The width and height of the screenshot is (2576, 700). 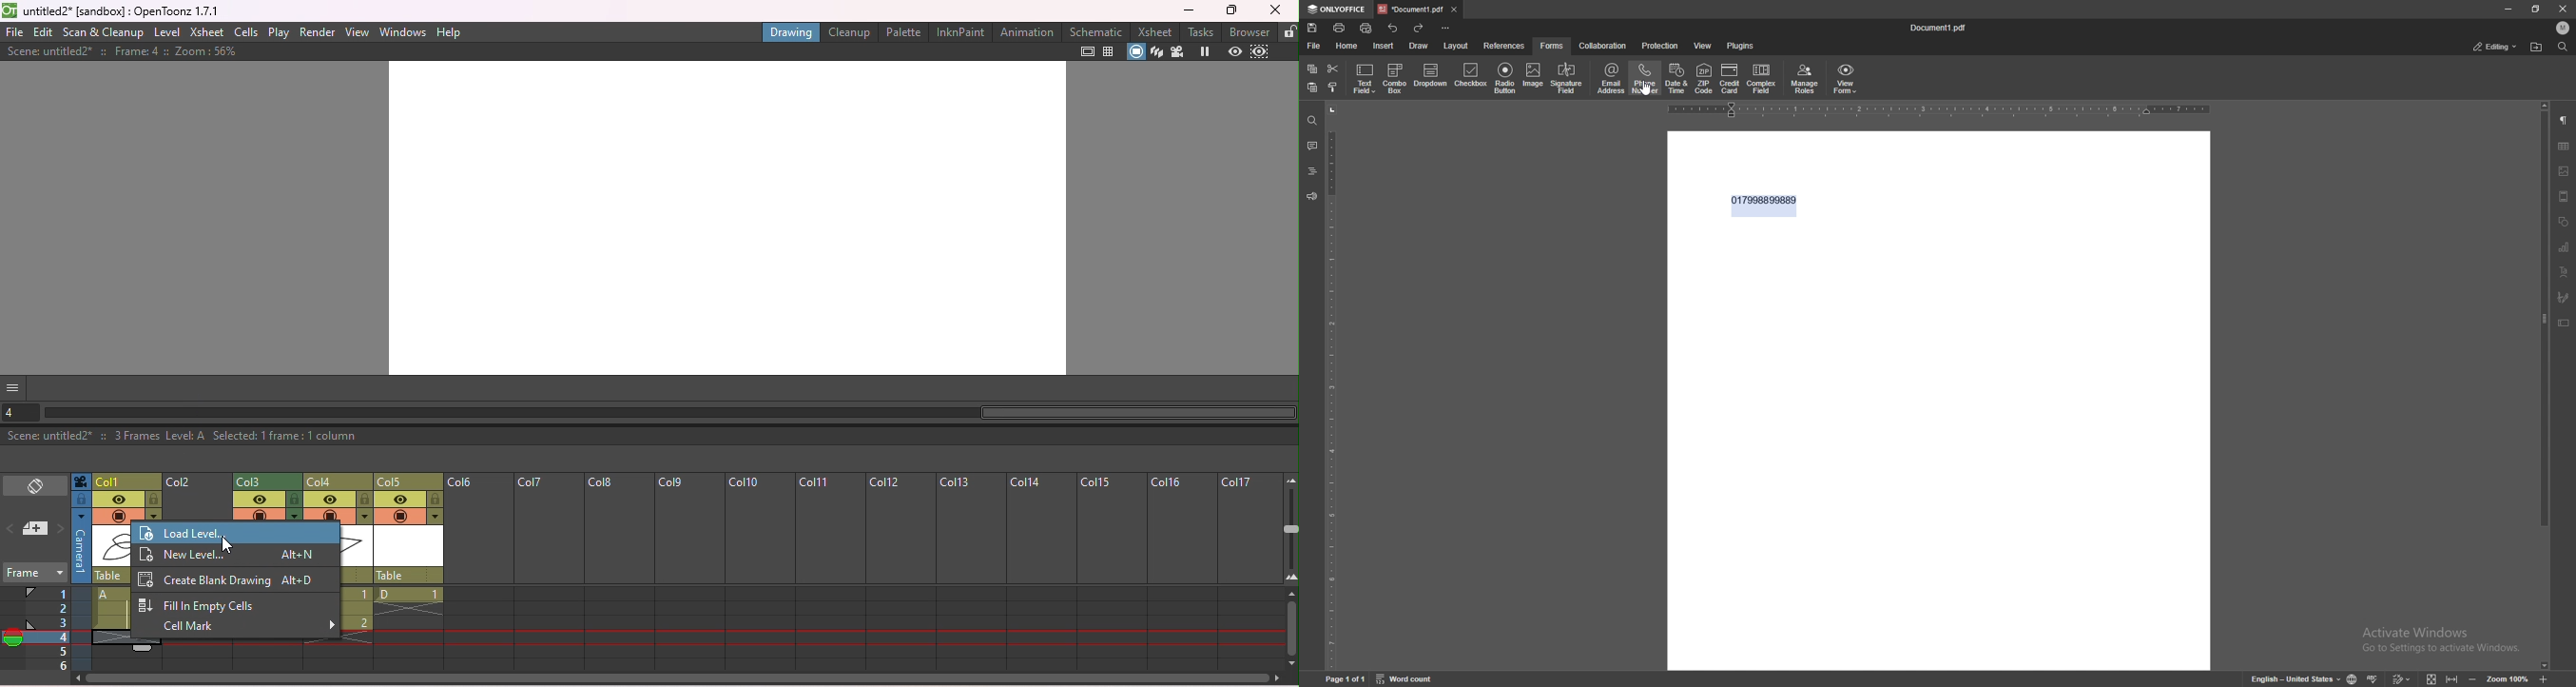 What do you see at coordinates (2536, 47) in the screenshot?
I see `locate file` at bounding box center [2536, 47].